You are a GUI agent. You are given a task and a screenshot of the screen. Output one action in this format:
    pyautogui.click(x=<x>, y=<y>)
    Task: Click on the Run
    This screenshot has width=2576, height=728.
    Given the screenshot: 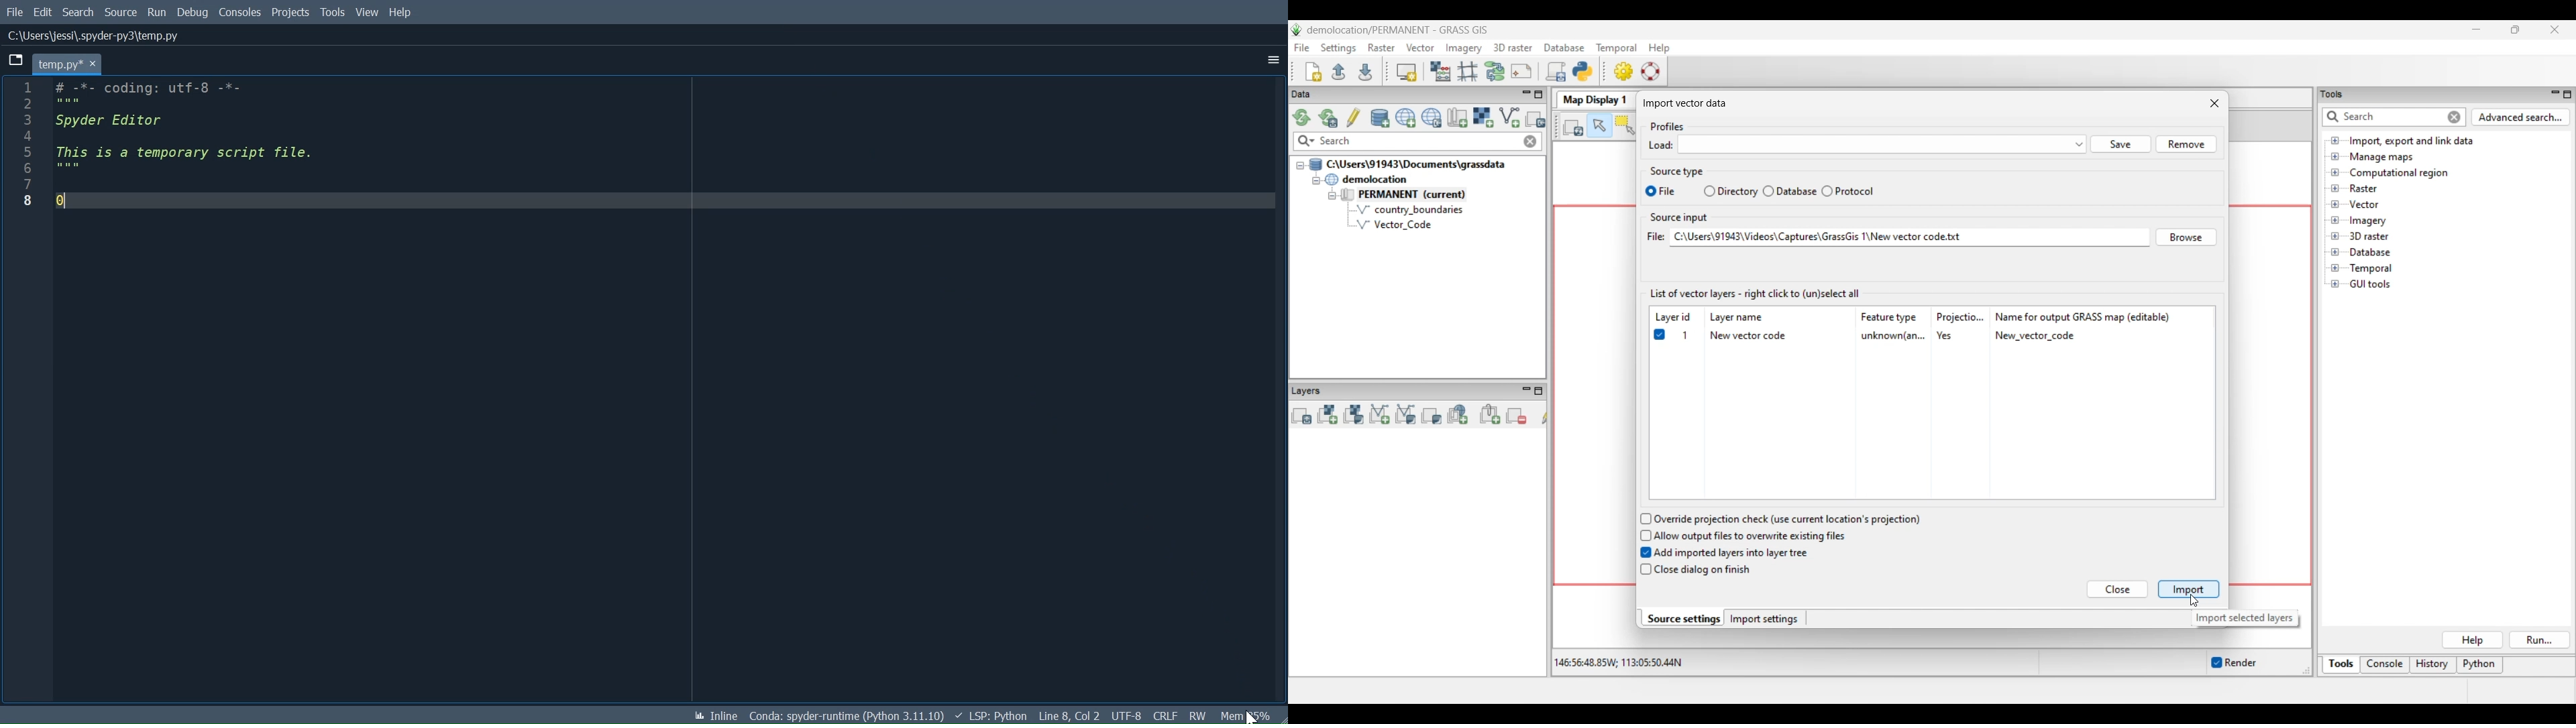 What is the action you would take?
    pyautogui.click(x=158, y=11)
    